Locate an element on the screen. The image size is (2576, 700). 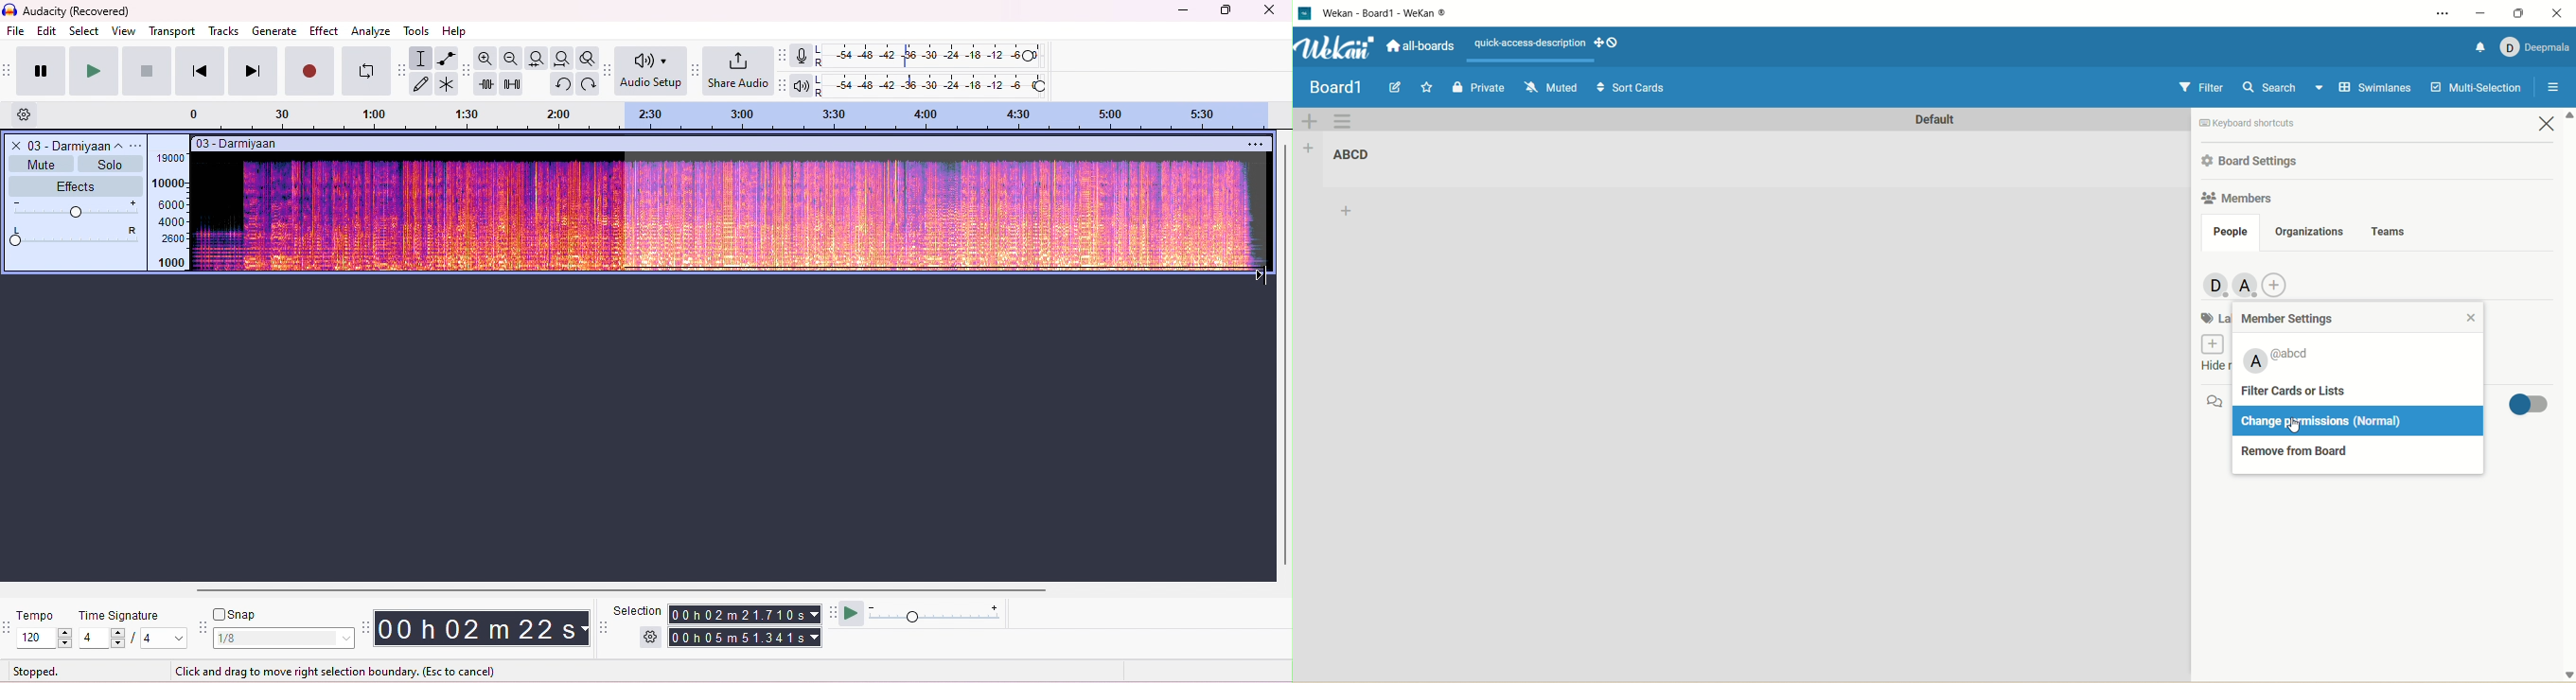
cursor movement on mouse up is located at coordinates (1261, 276).